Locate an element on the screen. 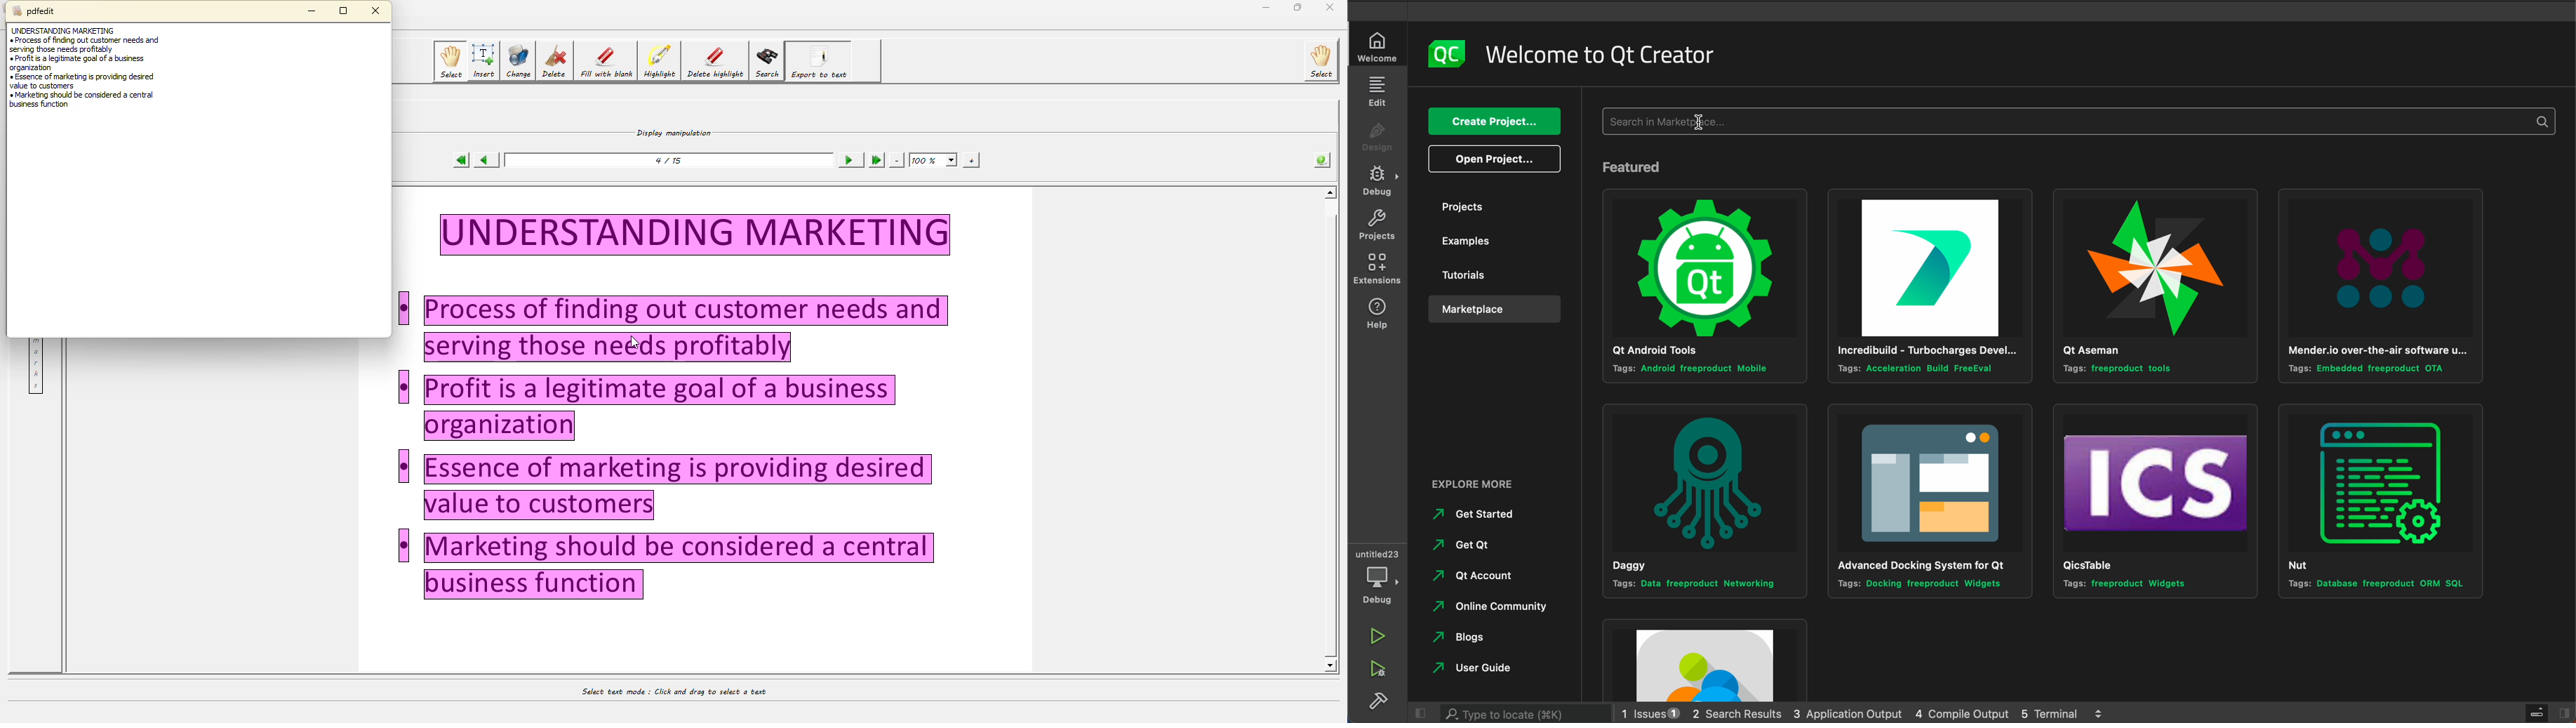 This screenshot has width=2576, height=728. debug is located at coordinates (1378, 181).